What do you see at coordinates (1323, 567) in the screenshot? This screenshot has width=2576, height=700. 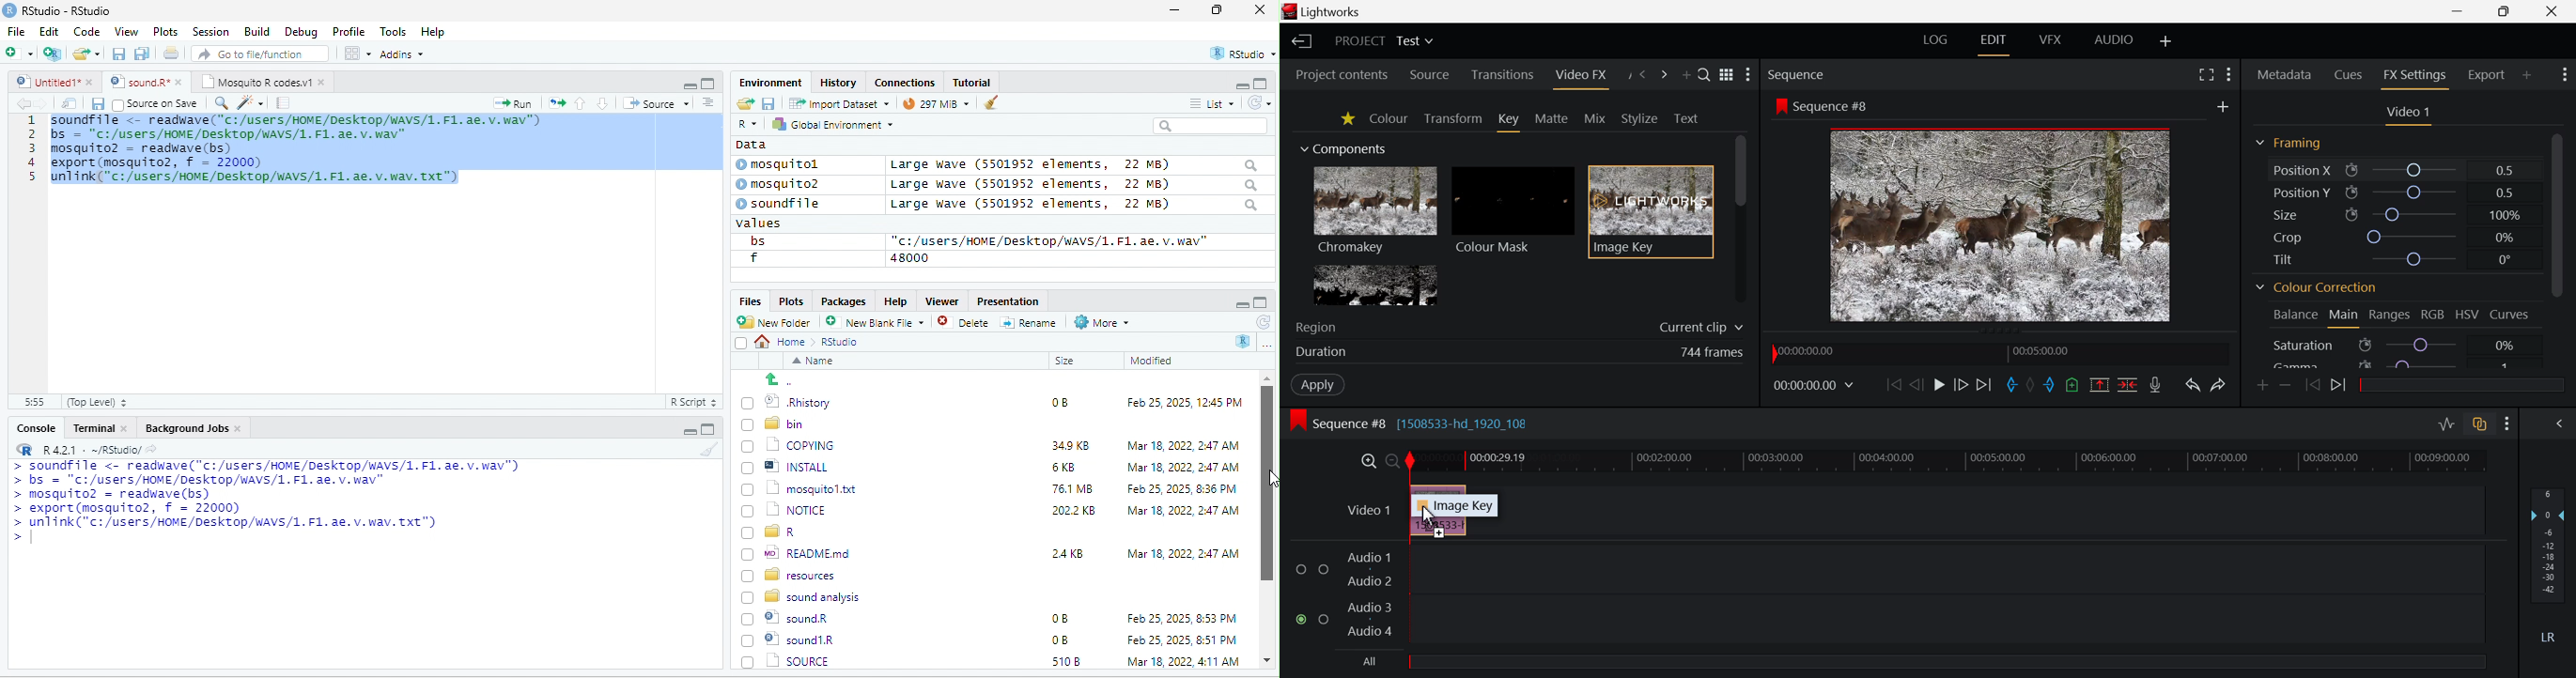 I see `checkbox` at bounding box center [1323, 567].